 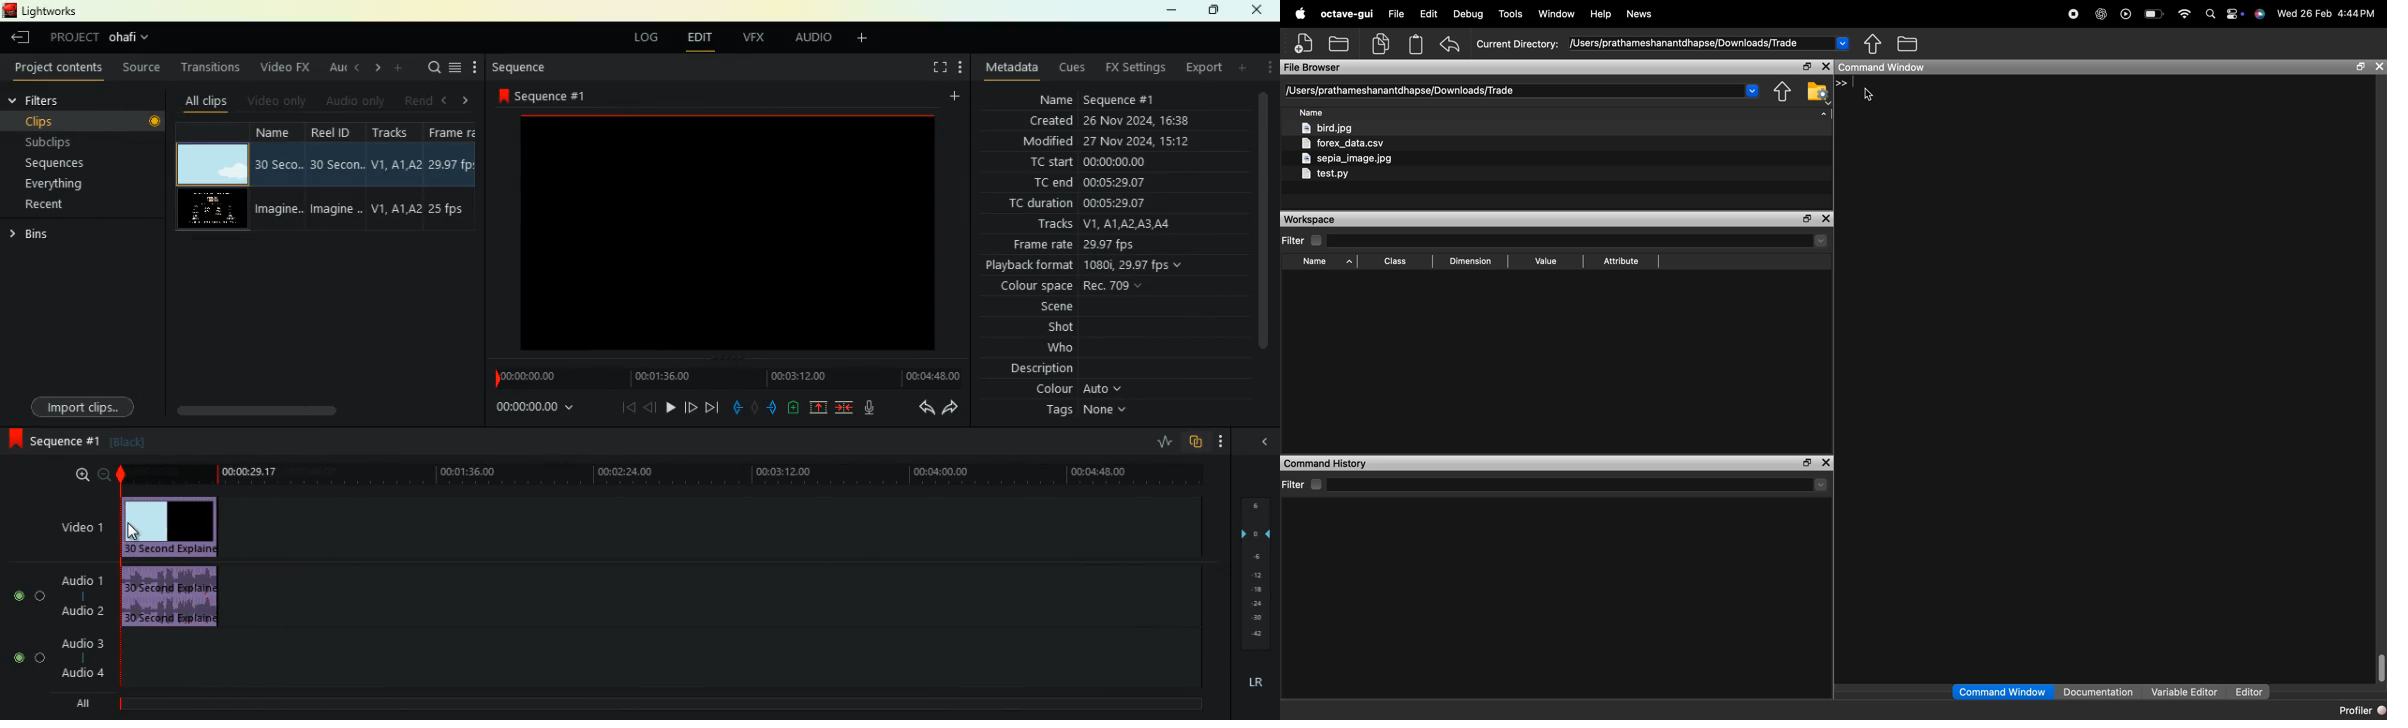 What do you see at coordinates (532, 410) in the screenshot?
I see `time` at bounding box center [532, 410].